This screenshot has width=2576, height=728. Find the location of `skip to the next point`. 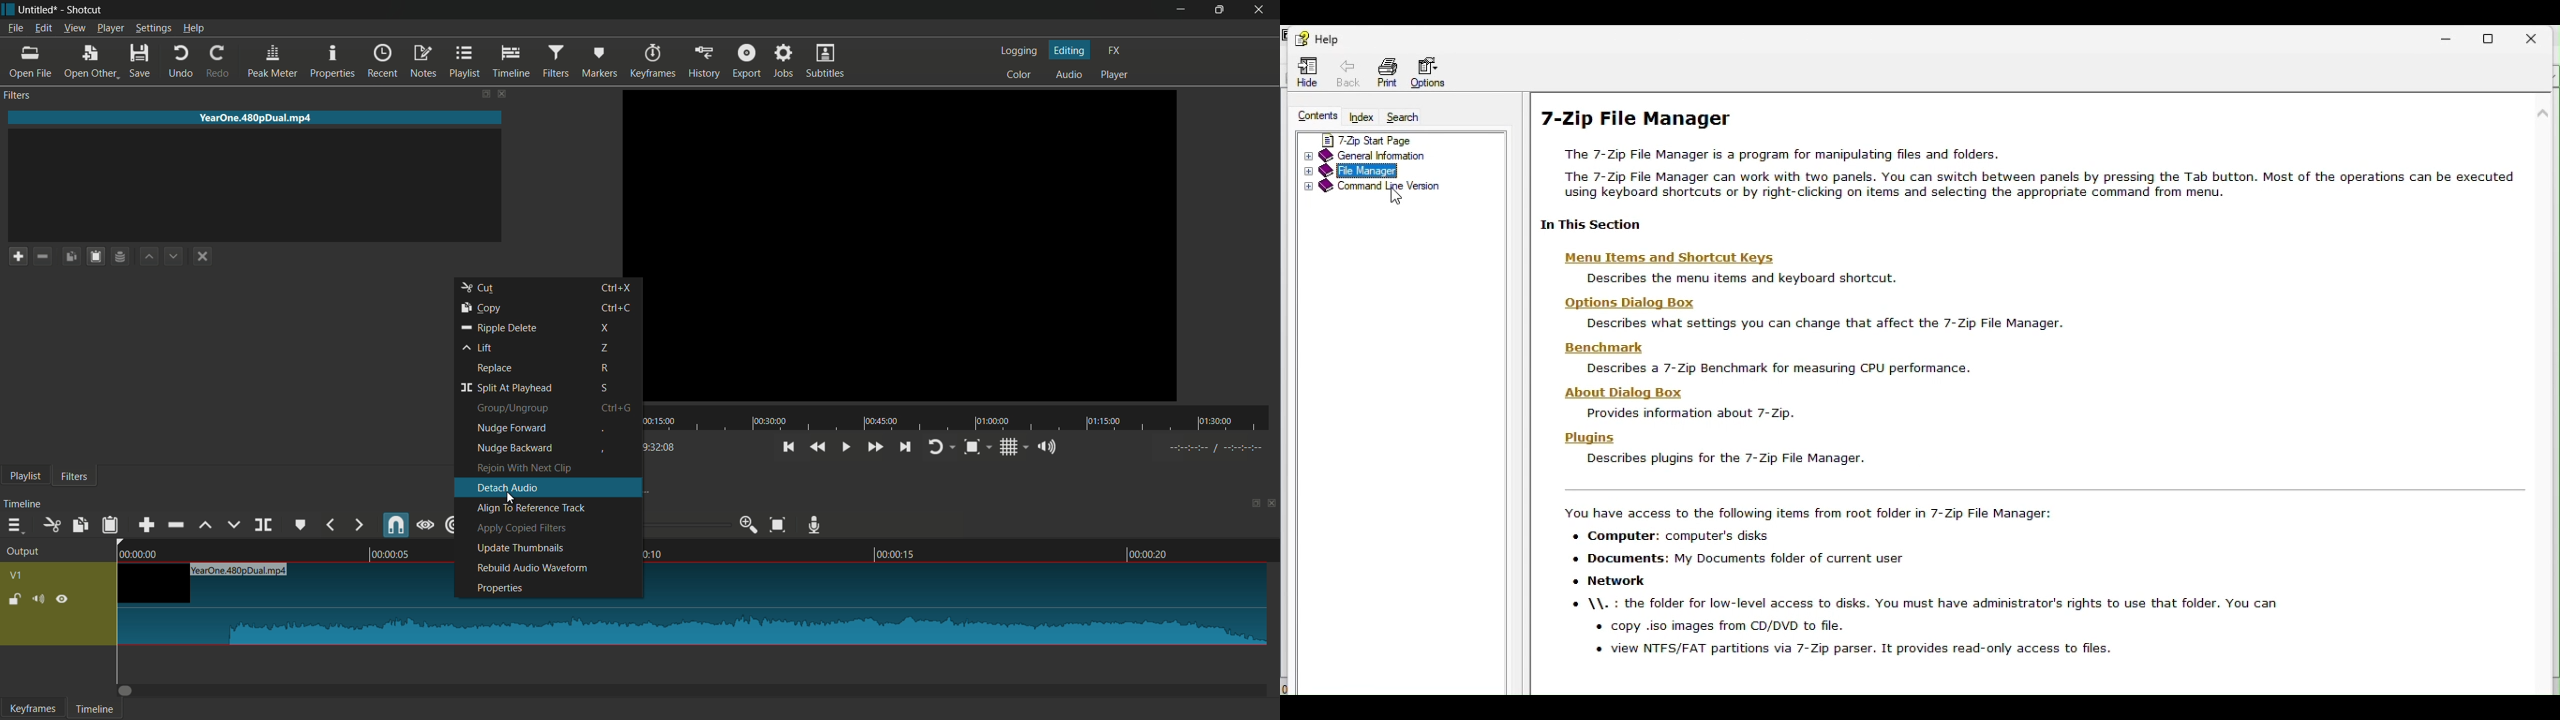

skip to the next point is located at coordinates (906, 447).